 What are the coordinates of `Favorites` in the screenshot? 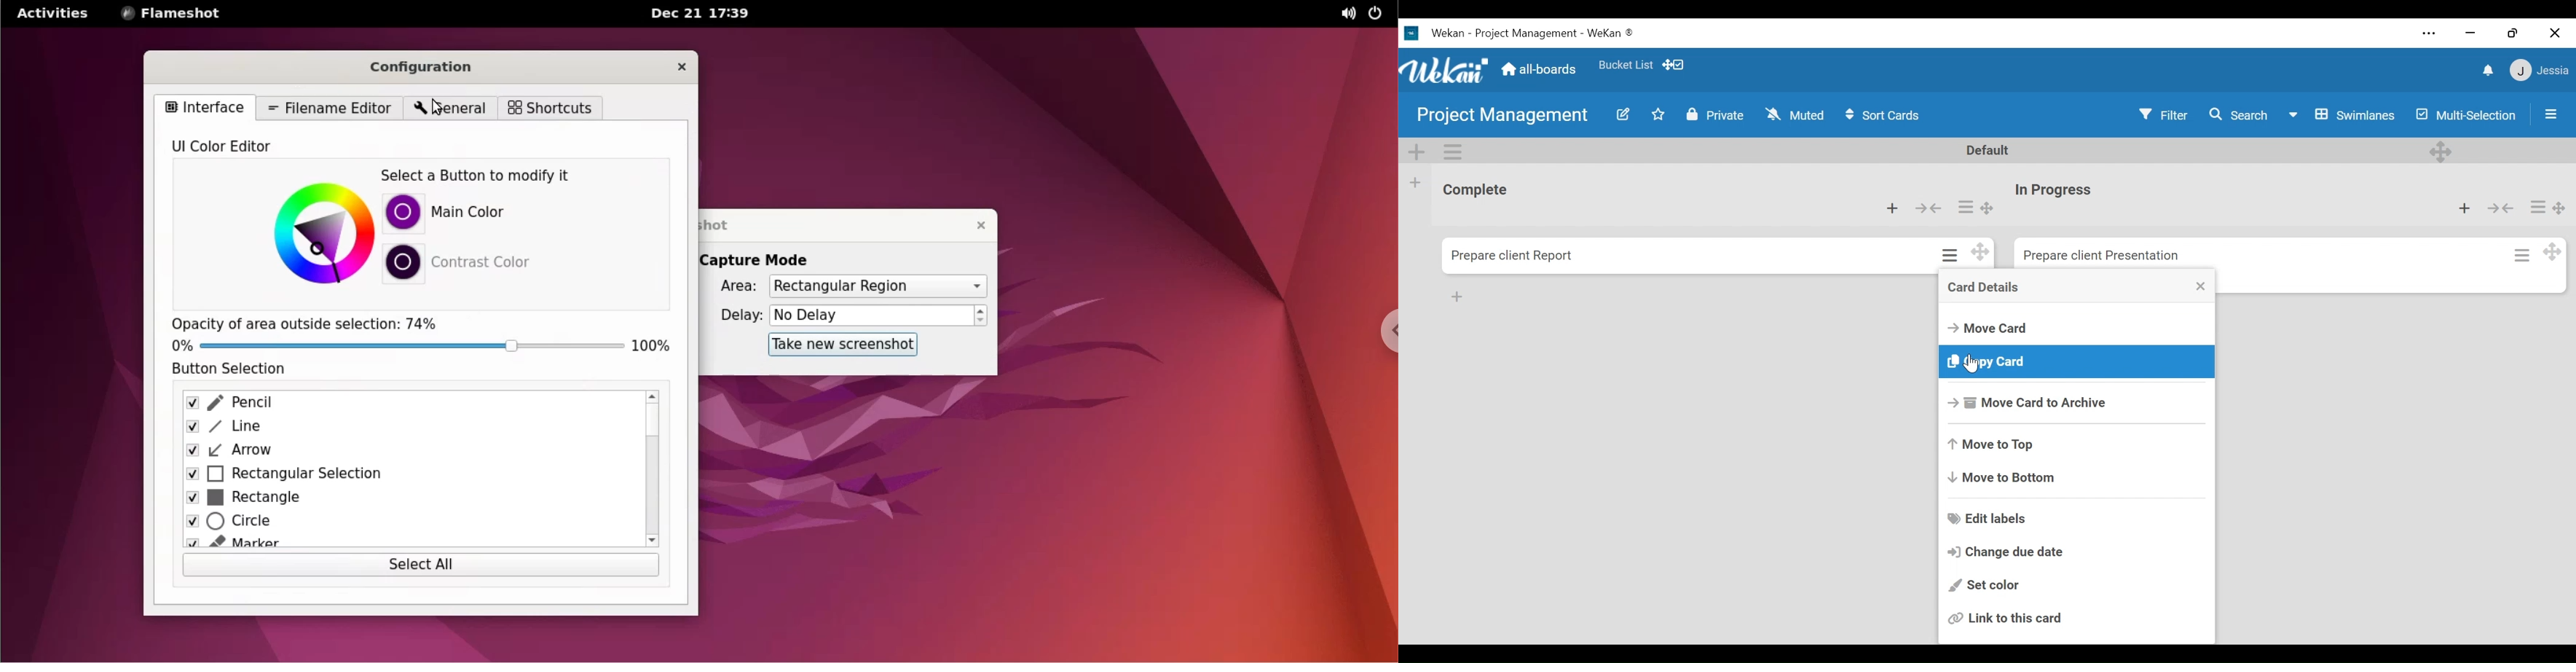 It's located at (1628, 65).